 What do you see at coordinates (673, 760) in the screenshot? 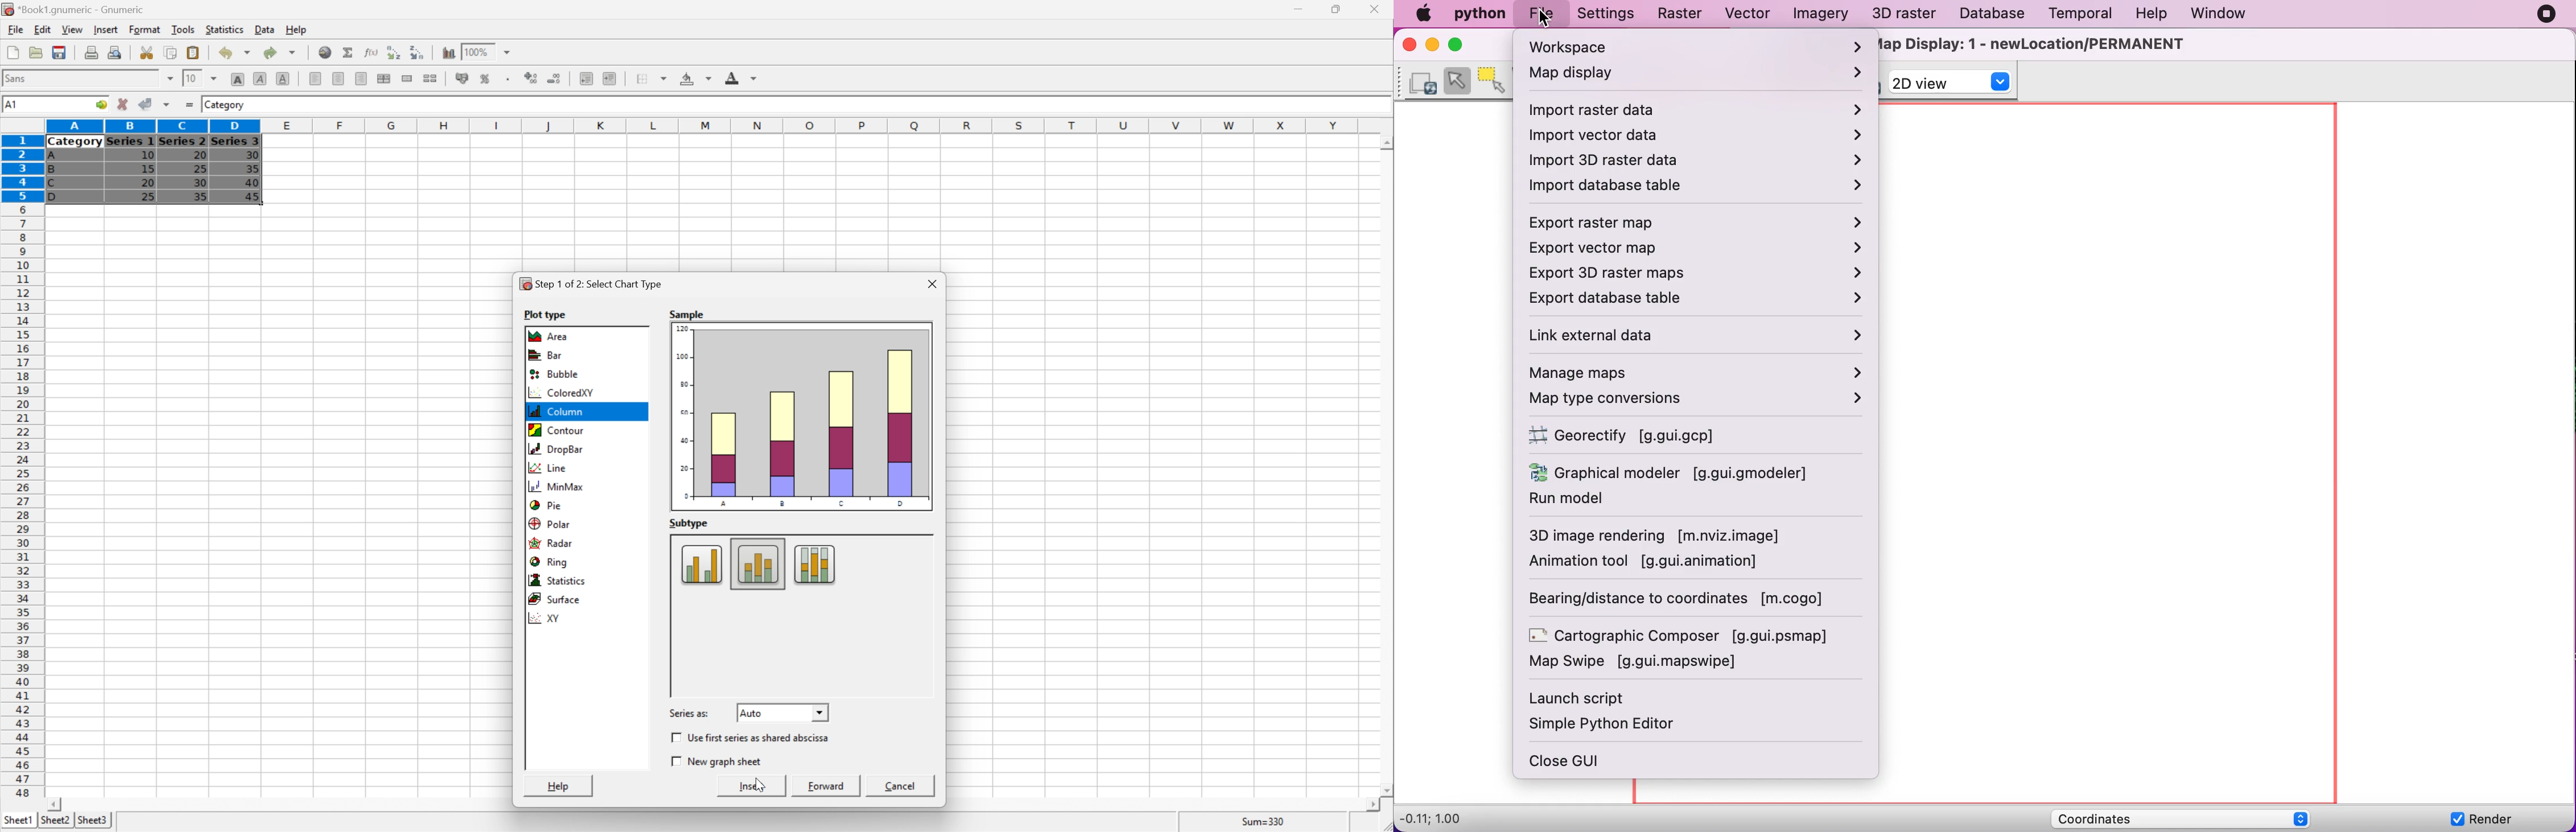
I see `Checkbox` at bounding box center [673, 760].